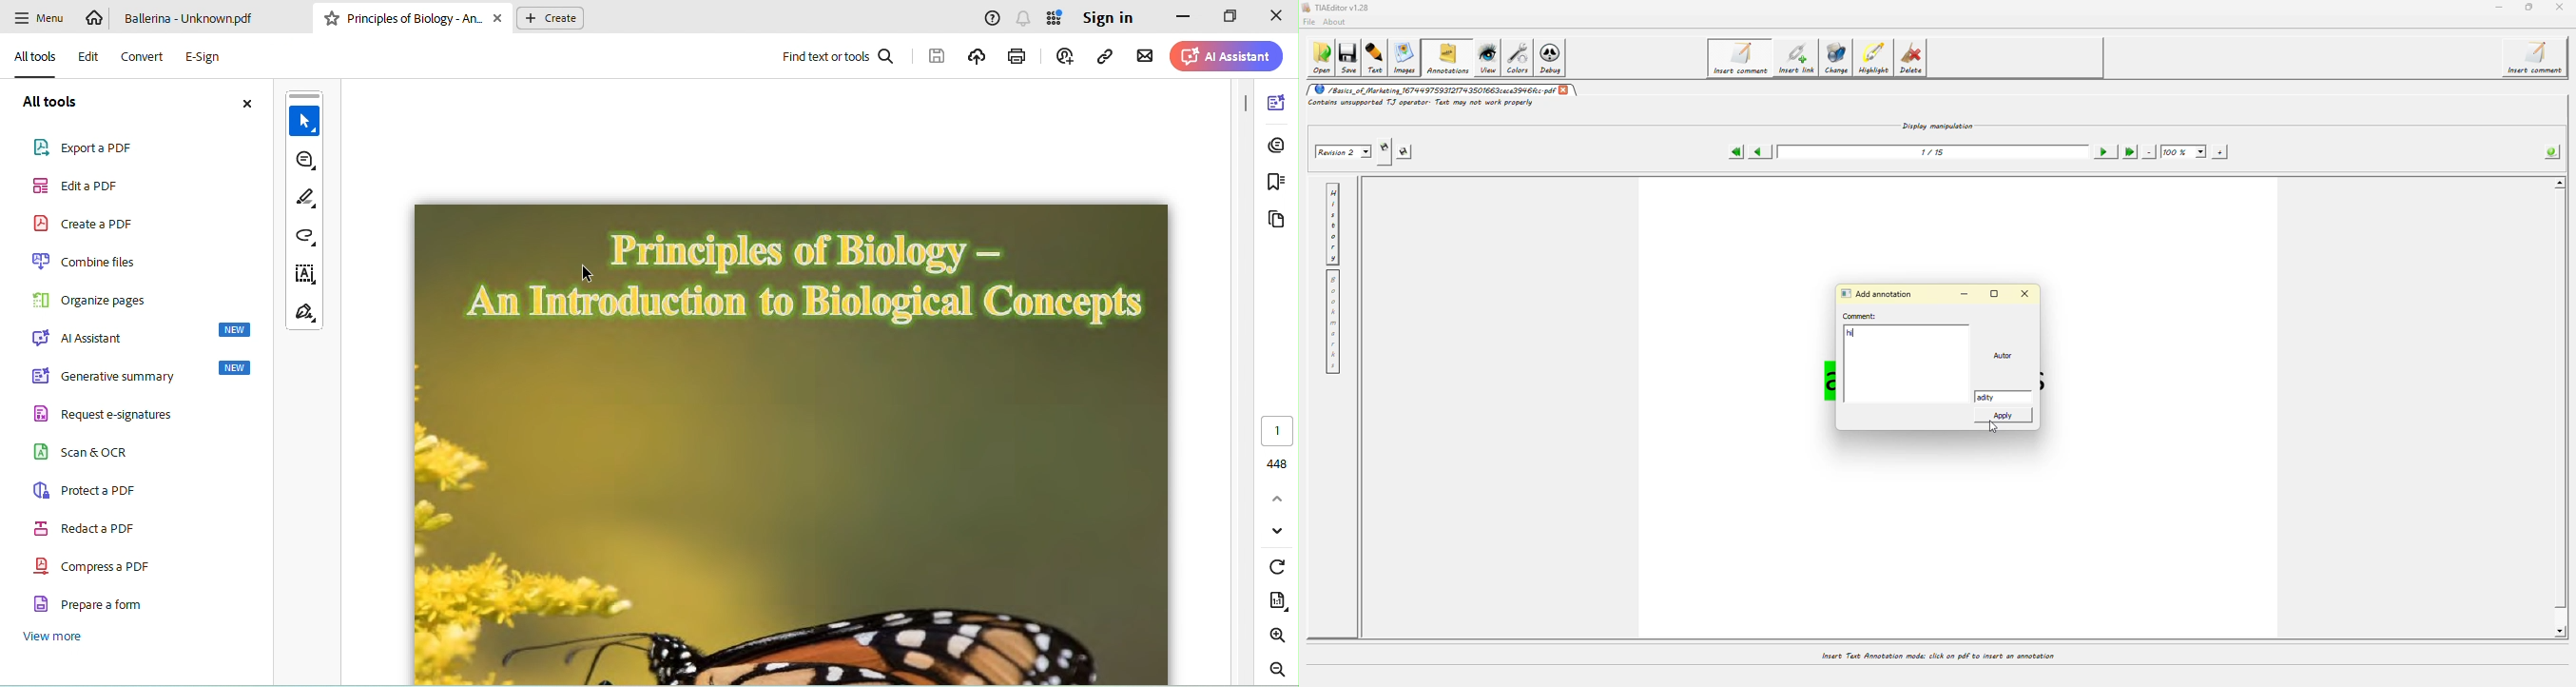 The width and height of the screenshot is (2576, 700). I want to click on ai assistant     NEW, so click(145, 335).